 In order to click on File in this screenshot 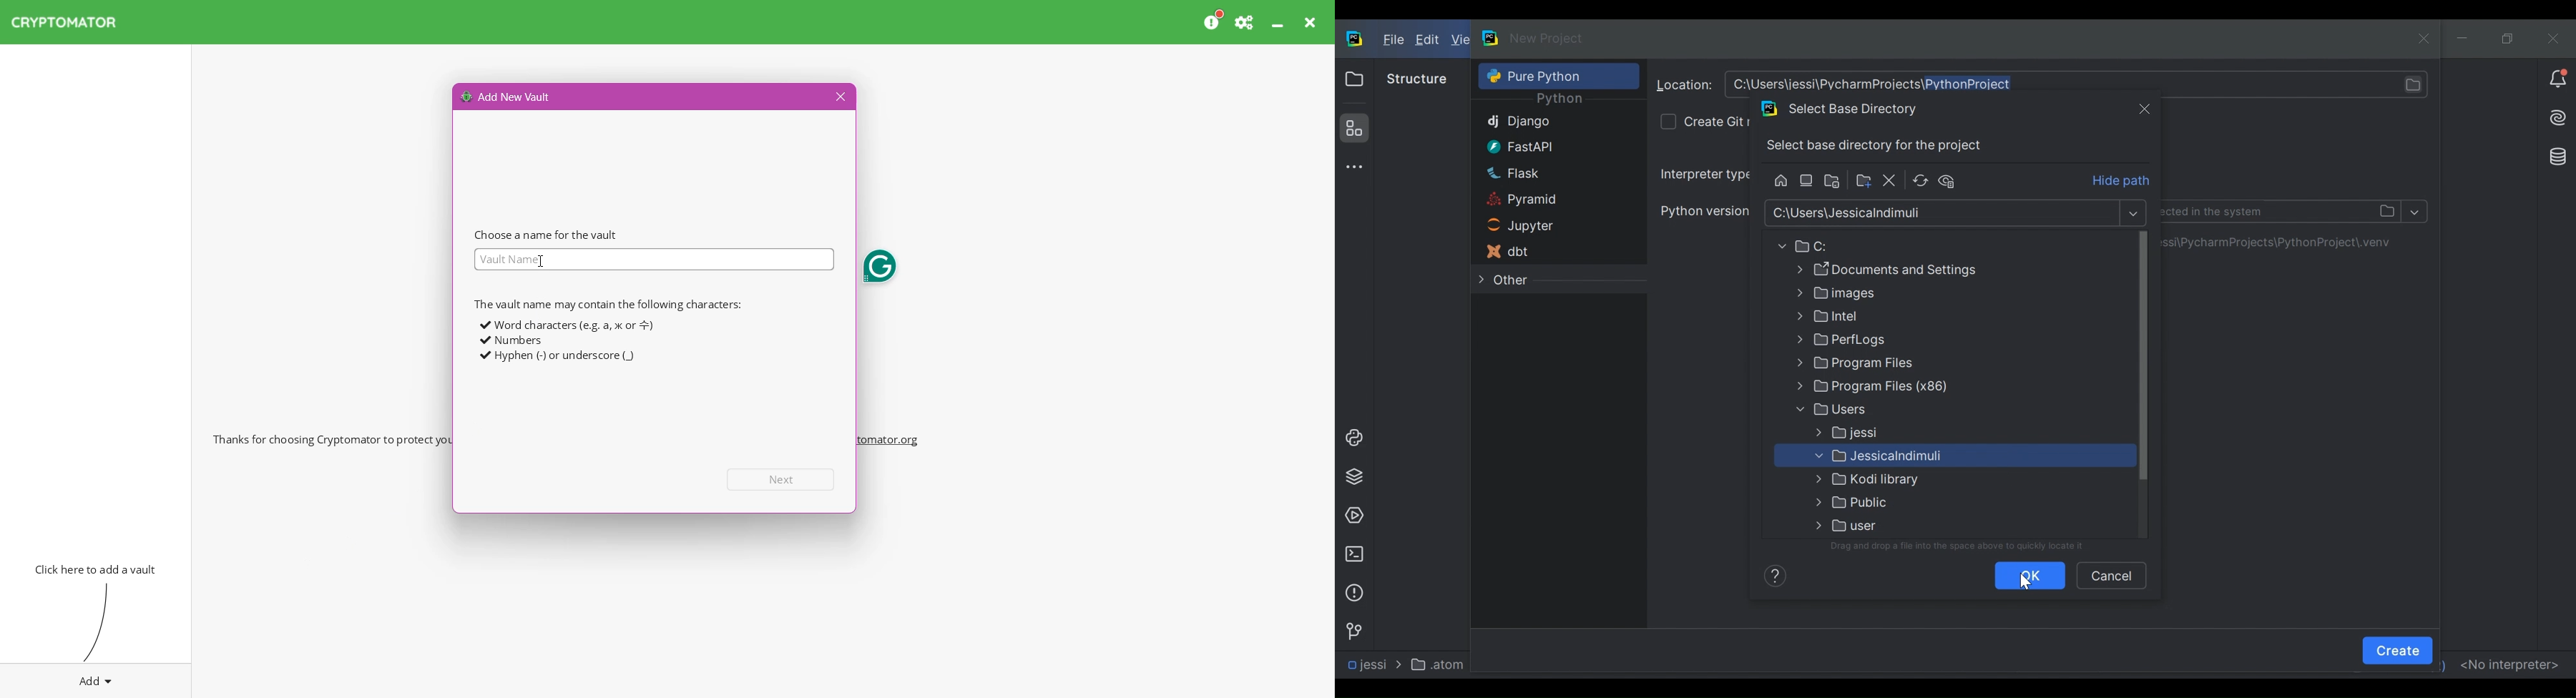, I will do `click(1392, 41)`.